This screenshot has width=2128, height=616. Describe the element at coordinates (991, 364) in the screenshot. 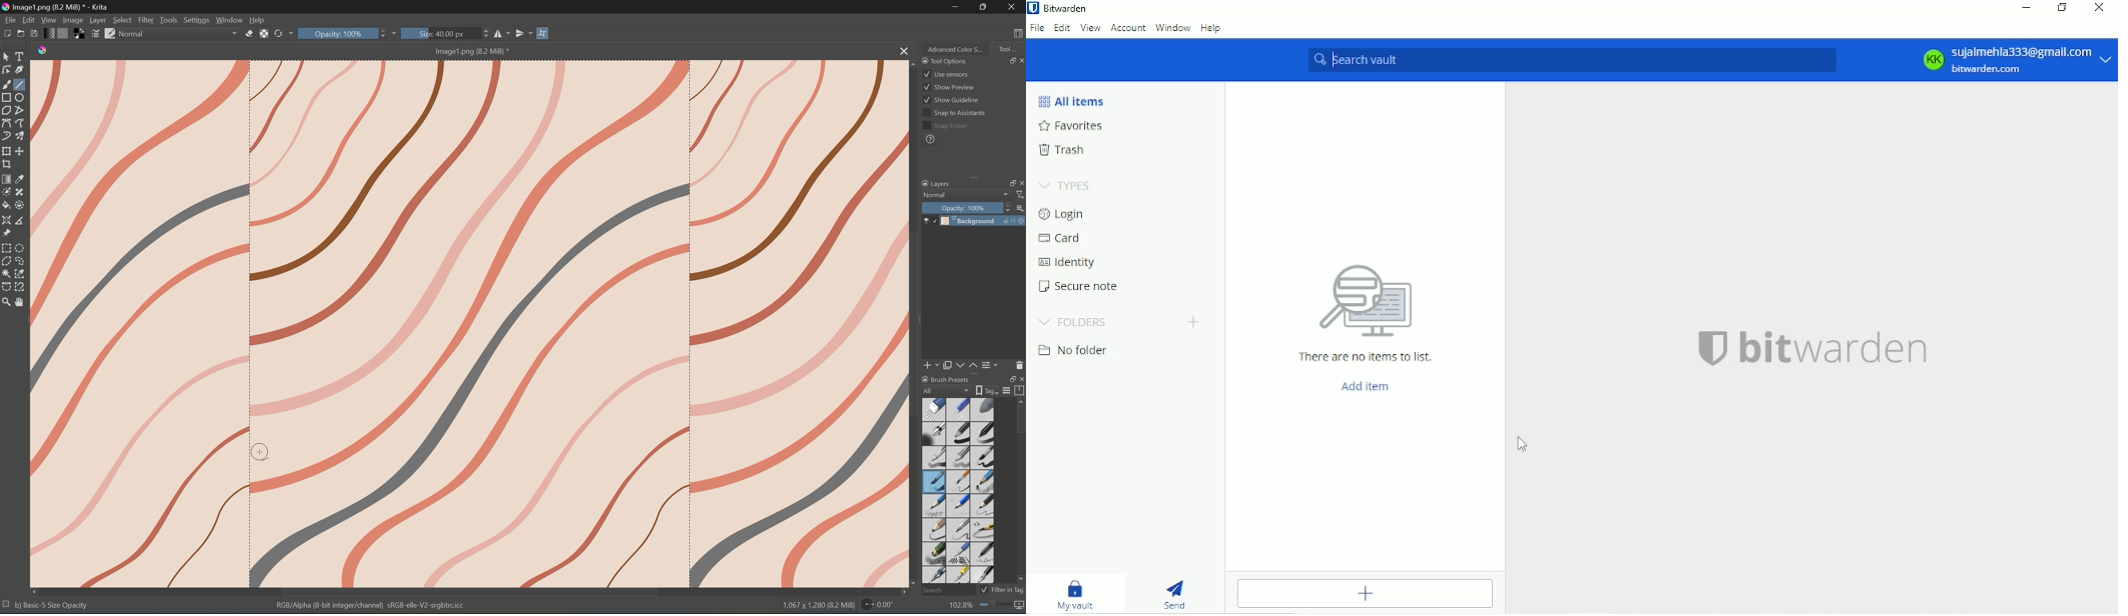

I see `View or change the layer properties` at that location.